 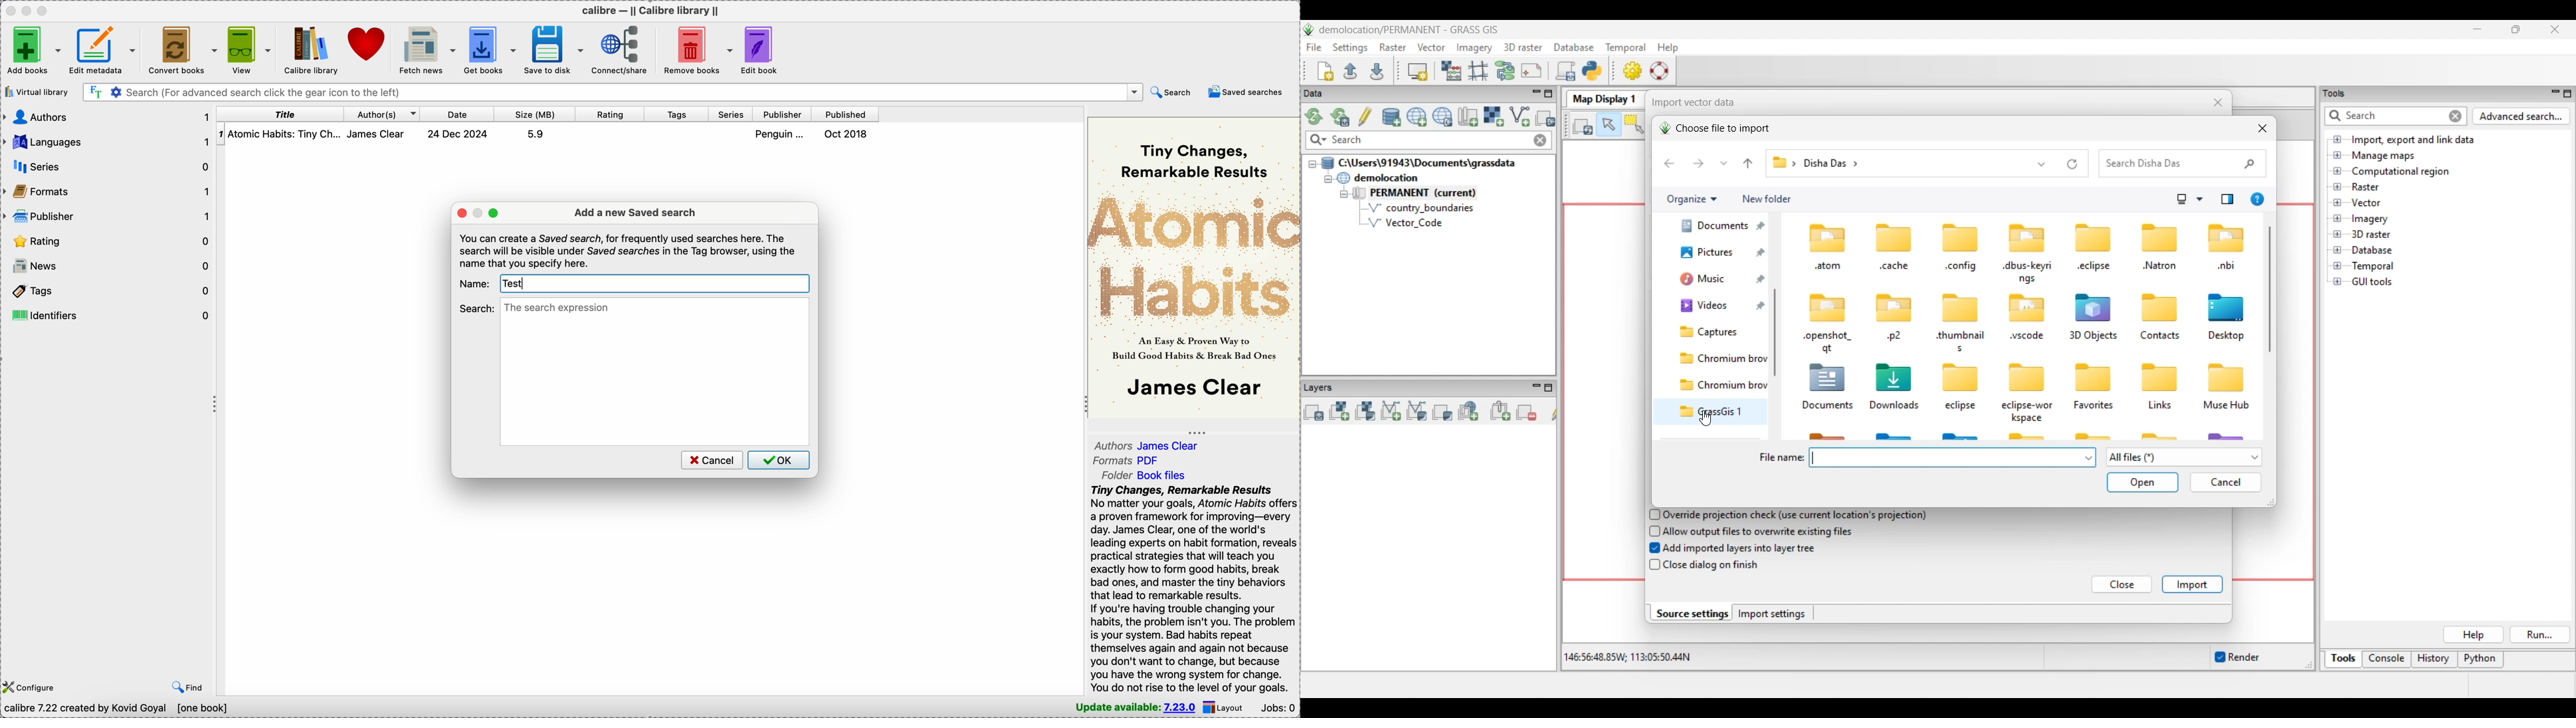 What do you see at coordinates (461, 212) in the screenshot?
I see `close pop-up` at bounding box center [461, 212].